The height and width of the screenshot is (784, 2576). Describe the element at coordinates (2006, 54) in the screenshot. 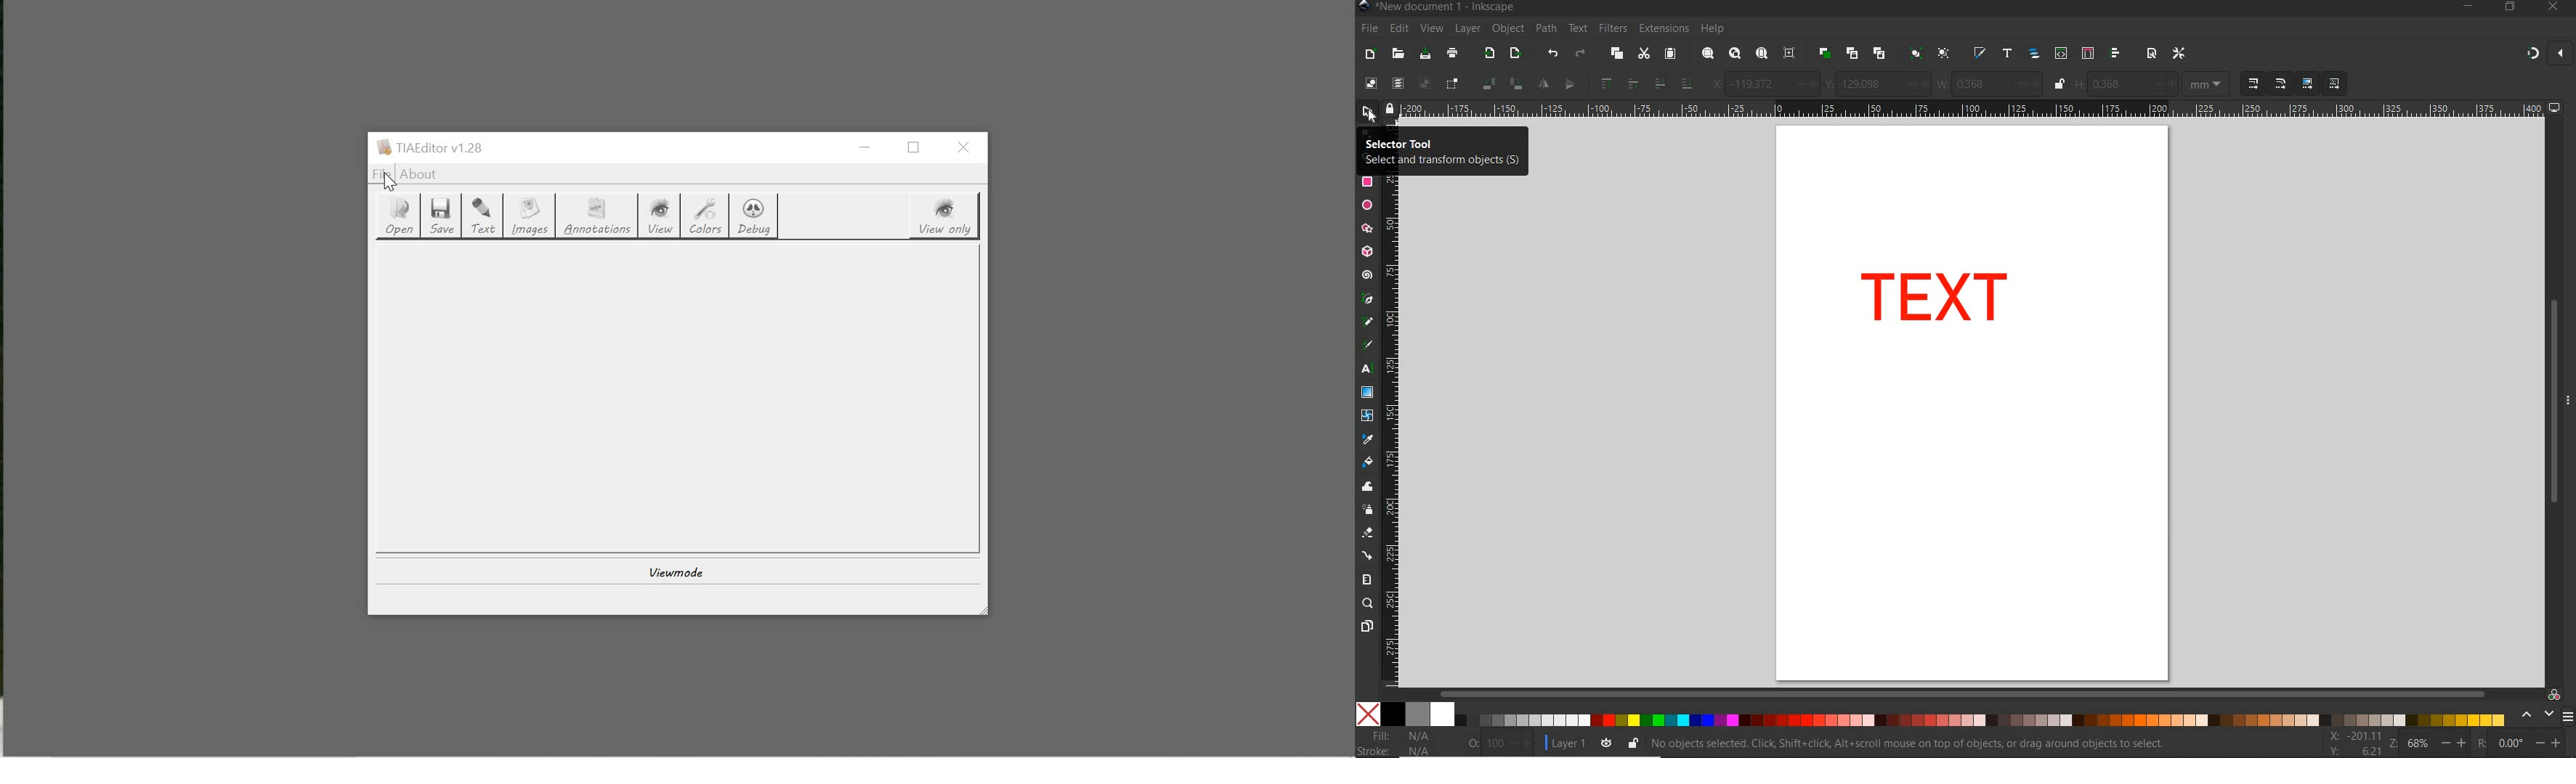

I see `OPEN TEXT` at that location.